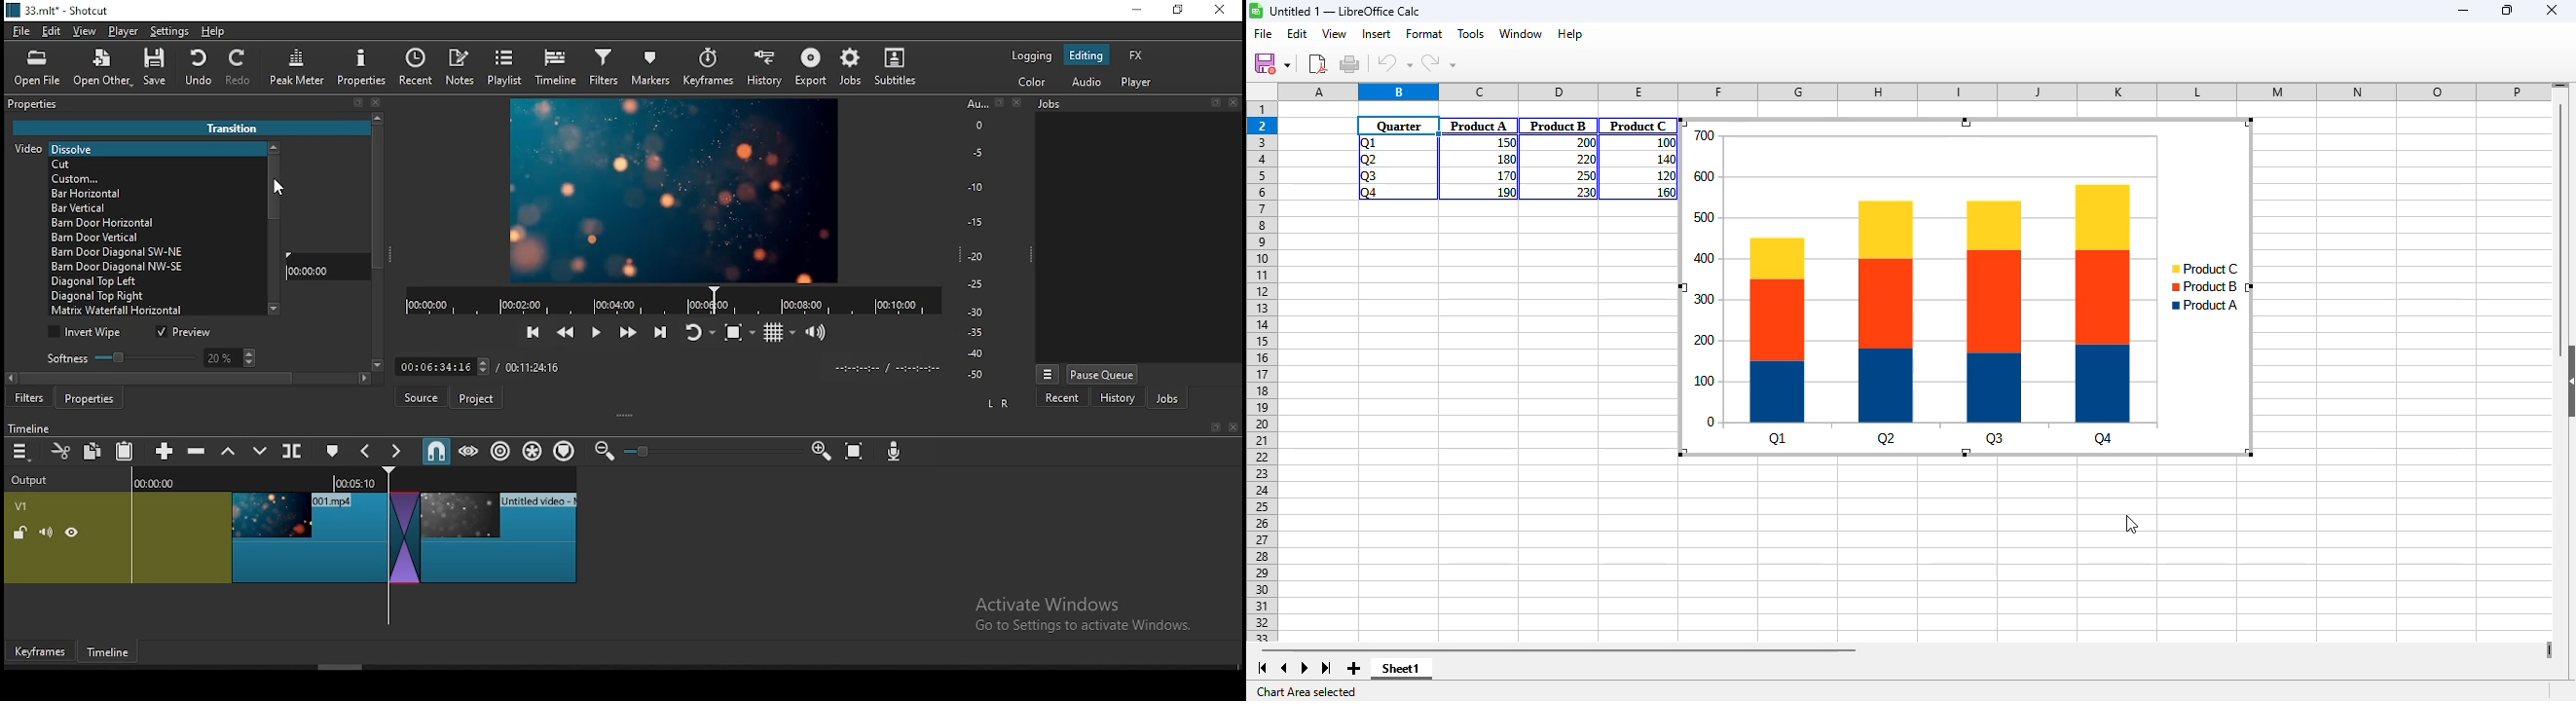  What do you see at coordinates (1032, 55) in the screenshot?
I see `color` at bounding box center [1032, 55].